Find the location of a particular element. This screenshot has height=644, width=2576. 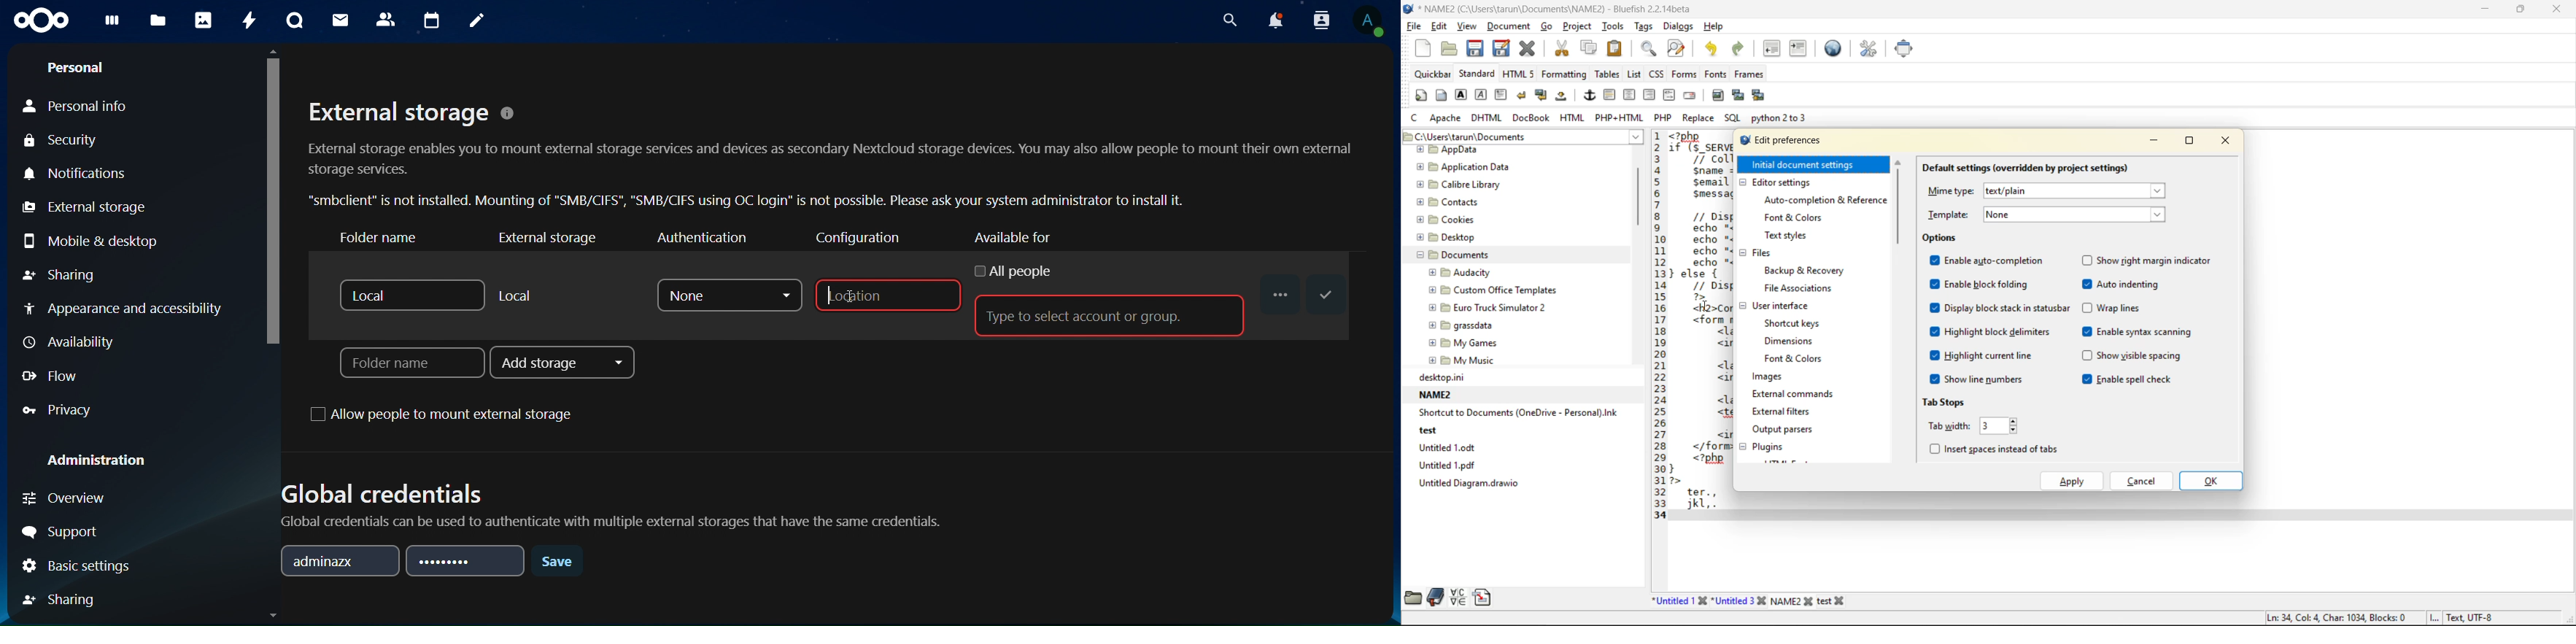

editor settings is located at coordinates (1787, 184).